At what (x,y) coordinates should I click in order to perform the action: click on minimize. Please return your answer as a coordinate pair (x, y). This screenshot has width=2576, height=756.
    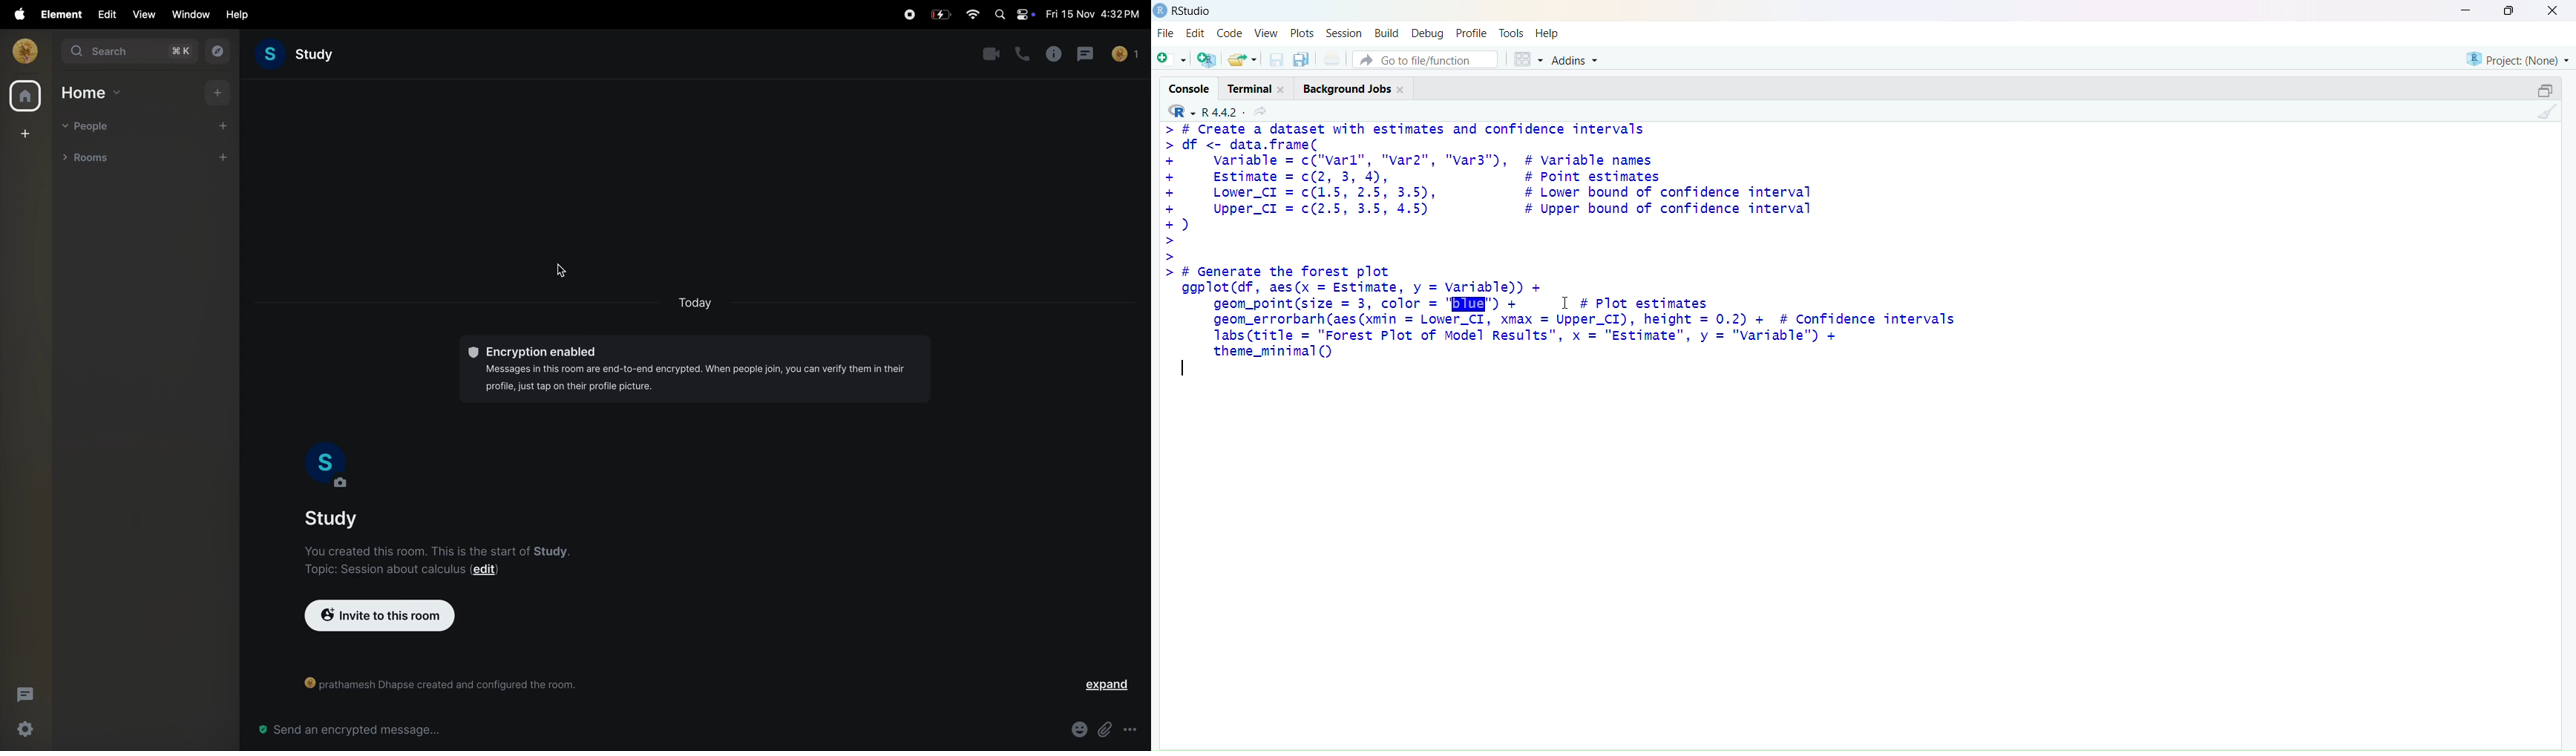
    Looking at the image, I should click on (2467, 10).